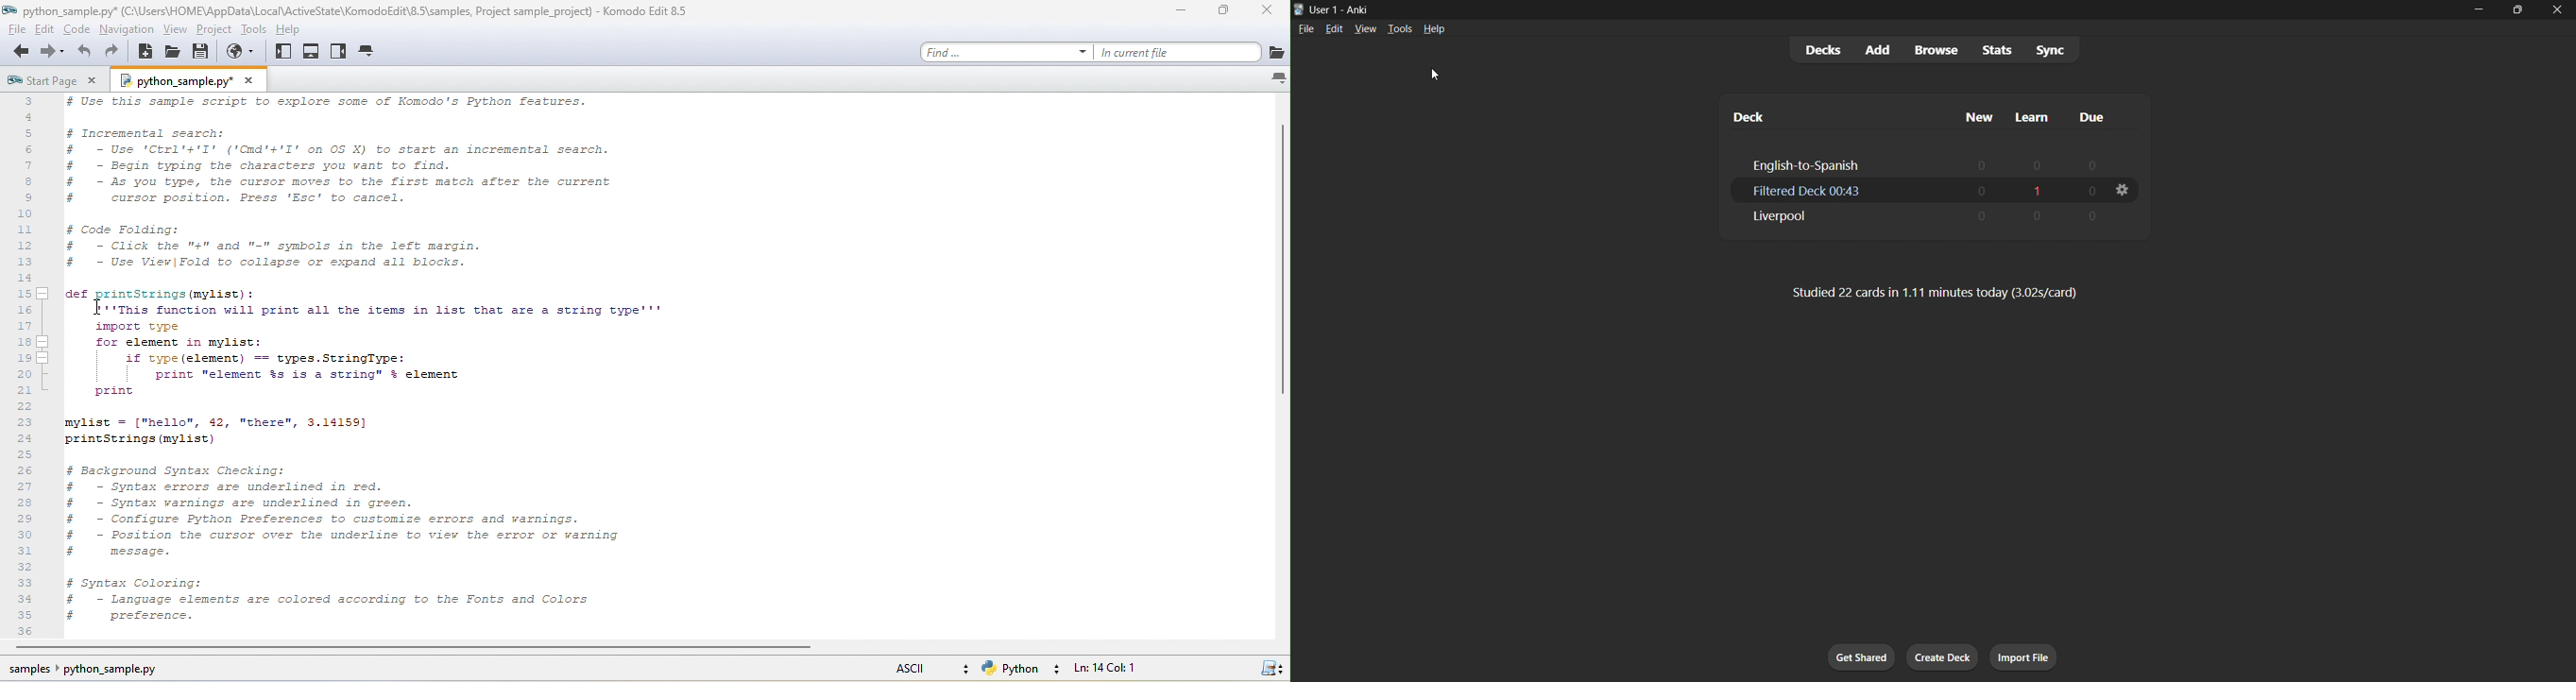 This screenshot has width=2576, height=700. Describe the element at coordinates (1402, 28) in the screenshot. I see `tools` at that location.